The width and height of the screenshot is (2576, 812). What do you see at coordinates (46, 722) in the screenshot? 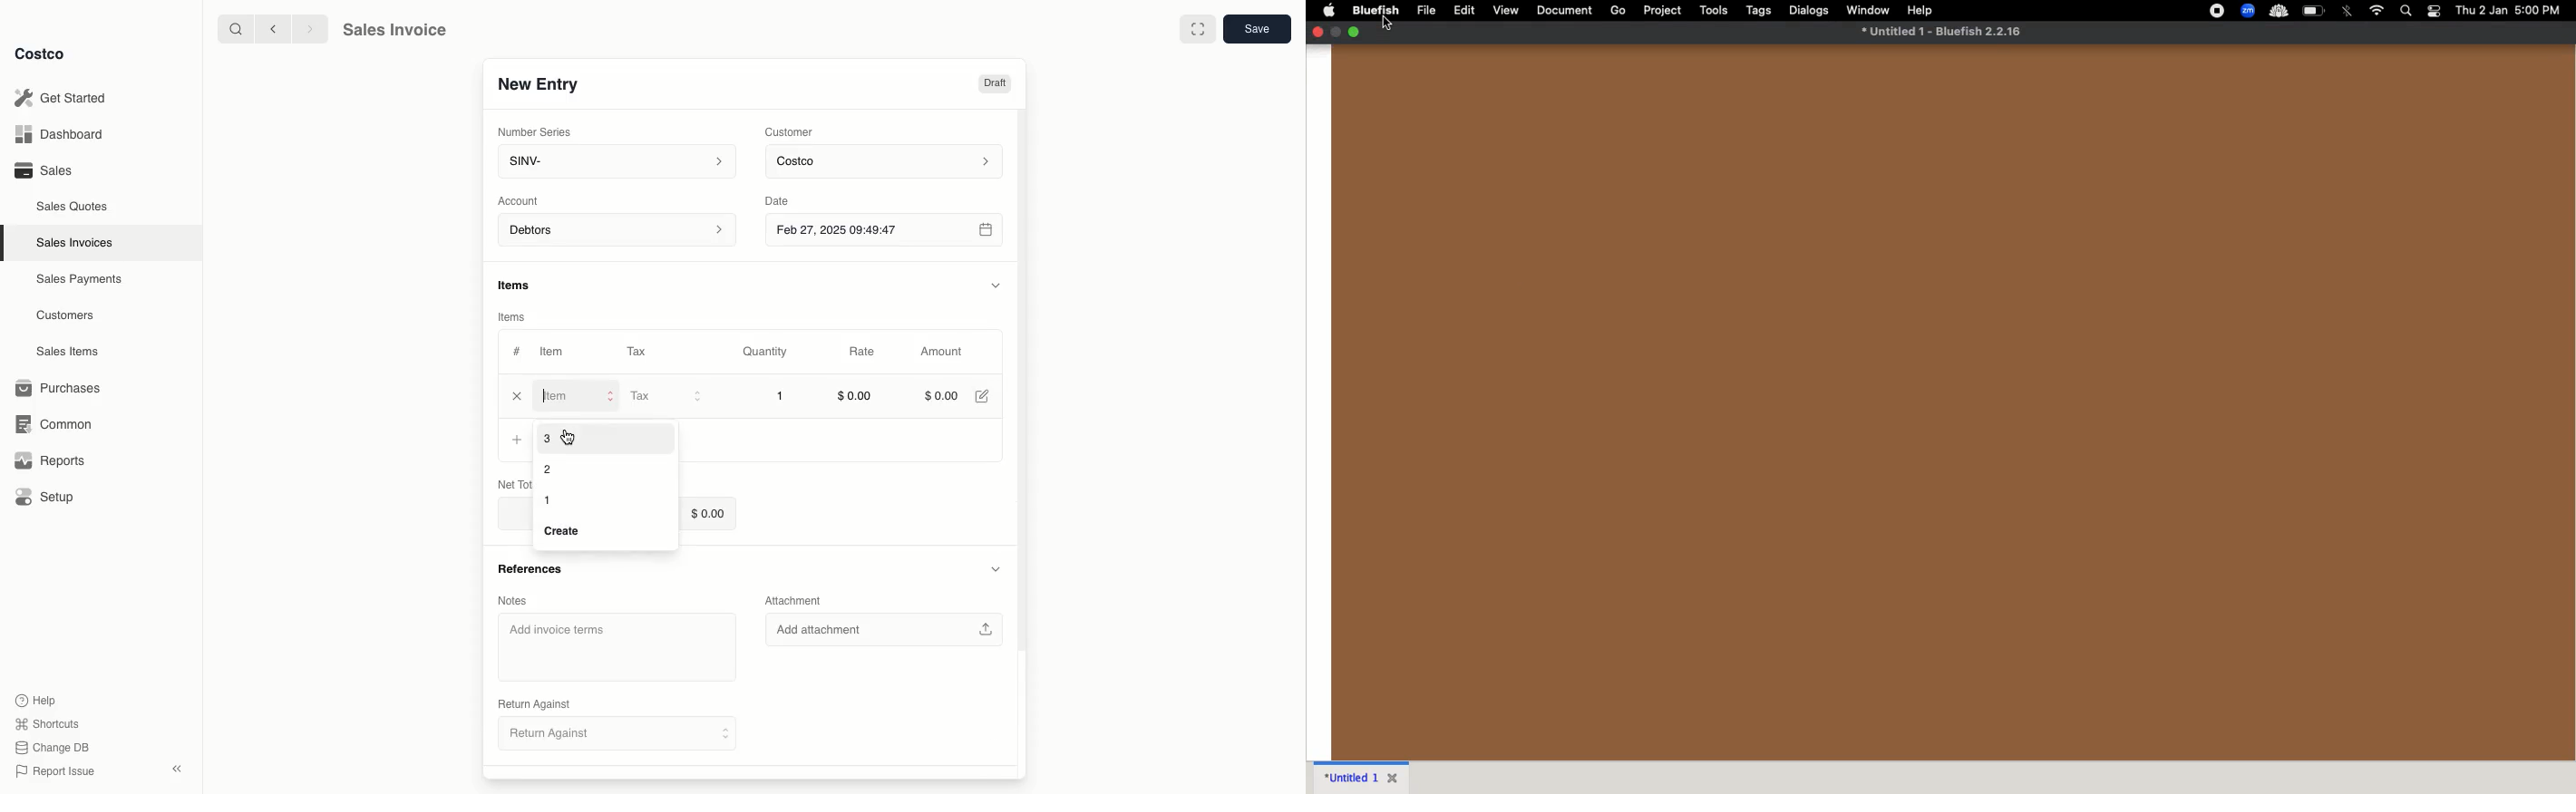
I see `Shortcuts` at bounding box center [46, 722].